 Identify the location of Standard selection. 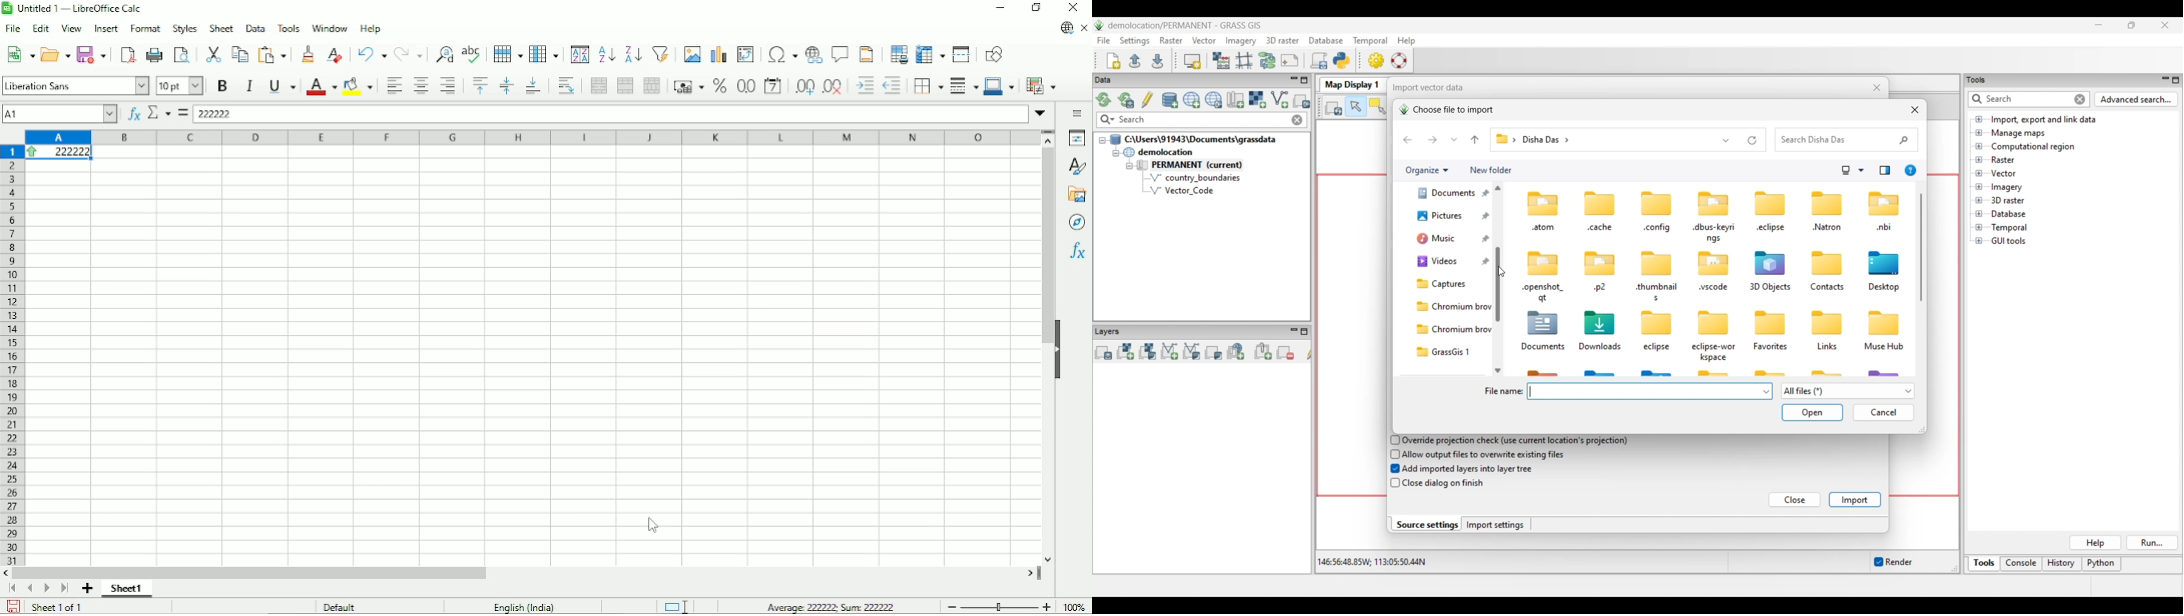
(674, 605).